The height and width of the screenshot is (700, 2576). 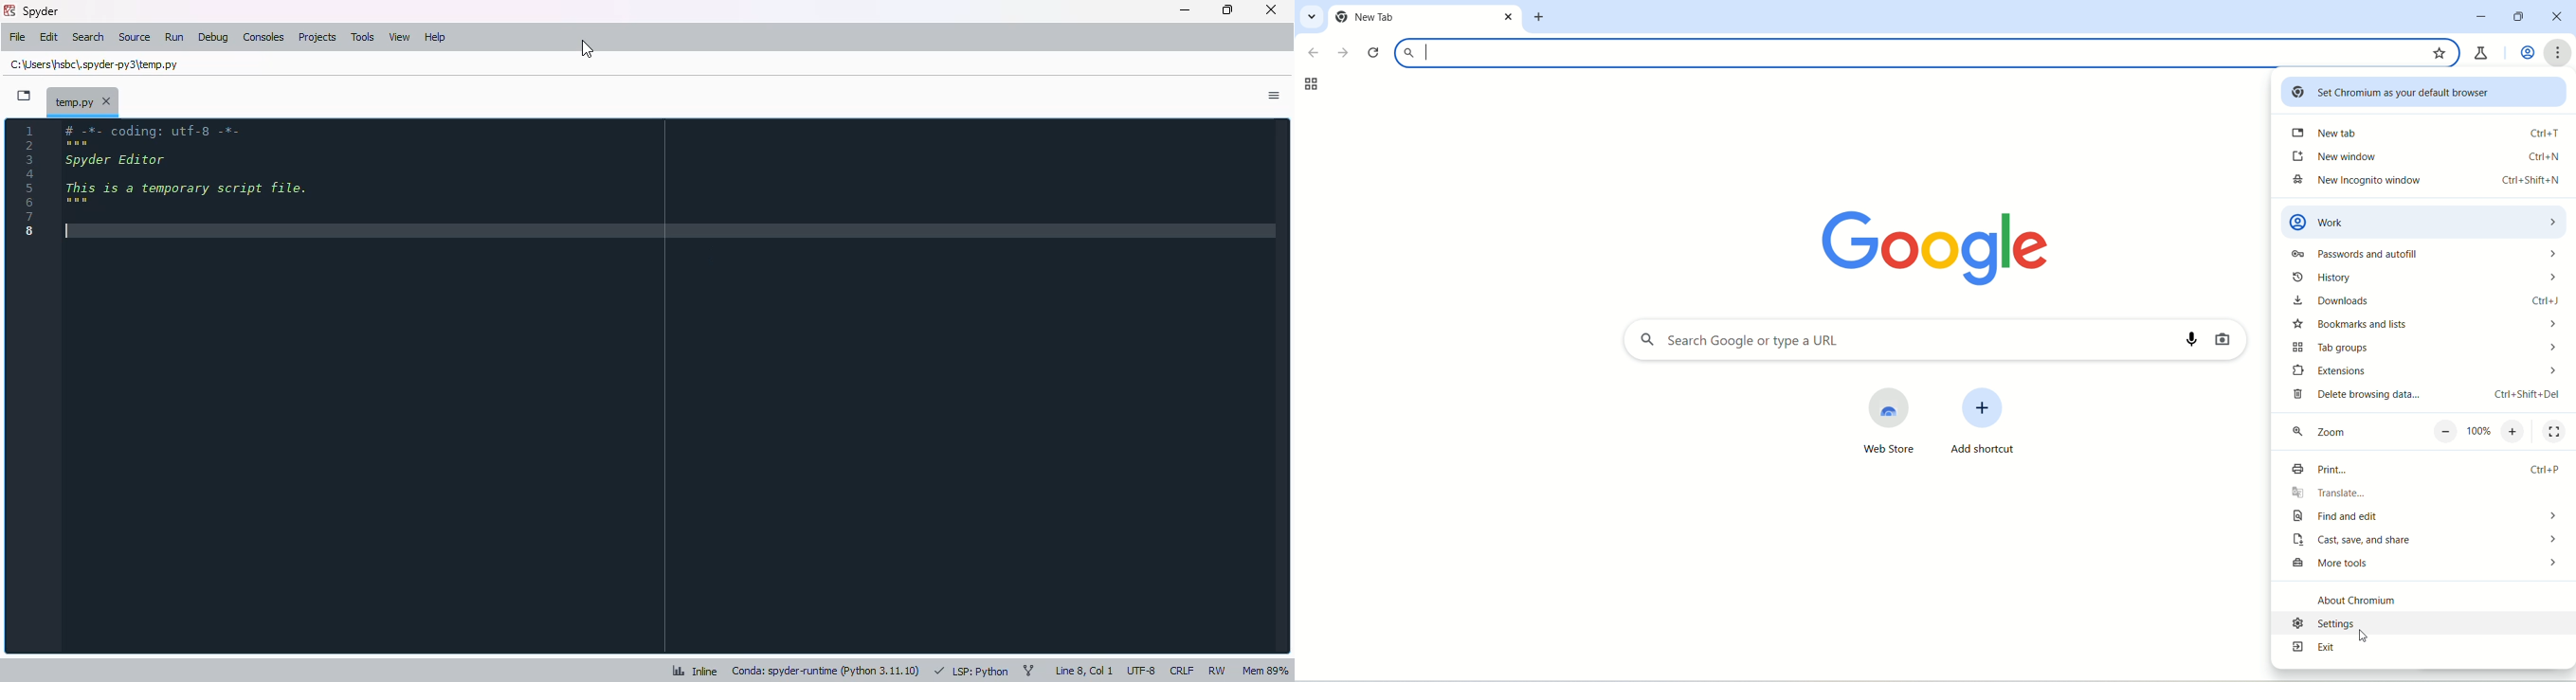 I want to click on tools, so click(x=363, y=37).